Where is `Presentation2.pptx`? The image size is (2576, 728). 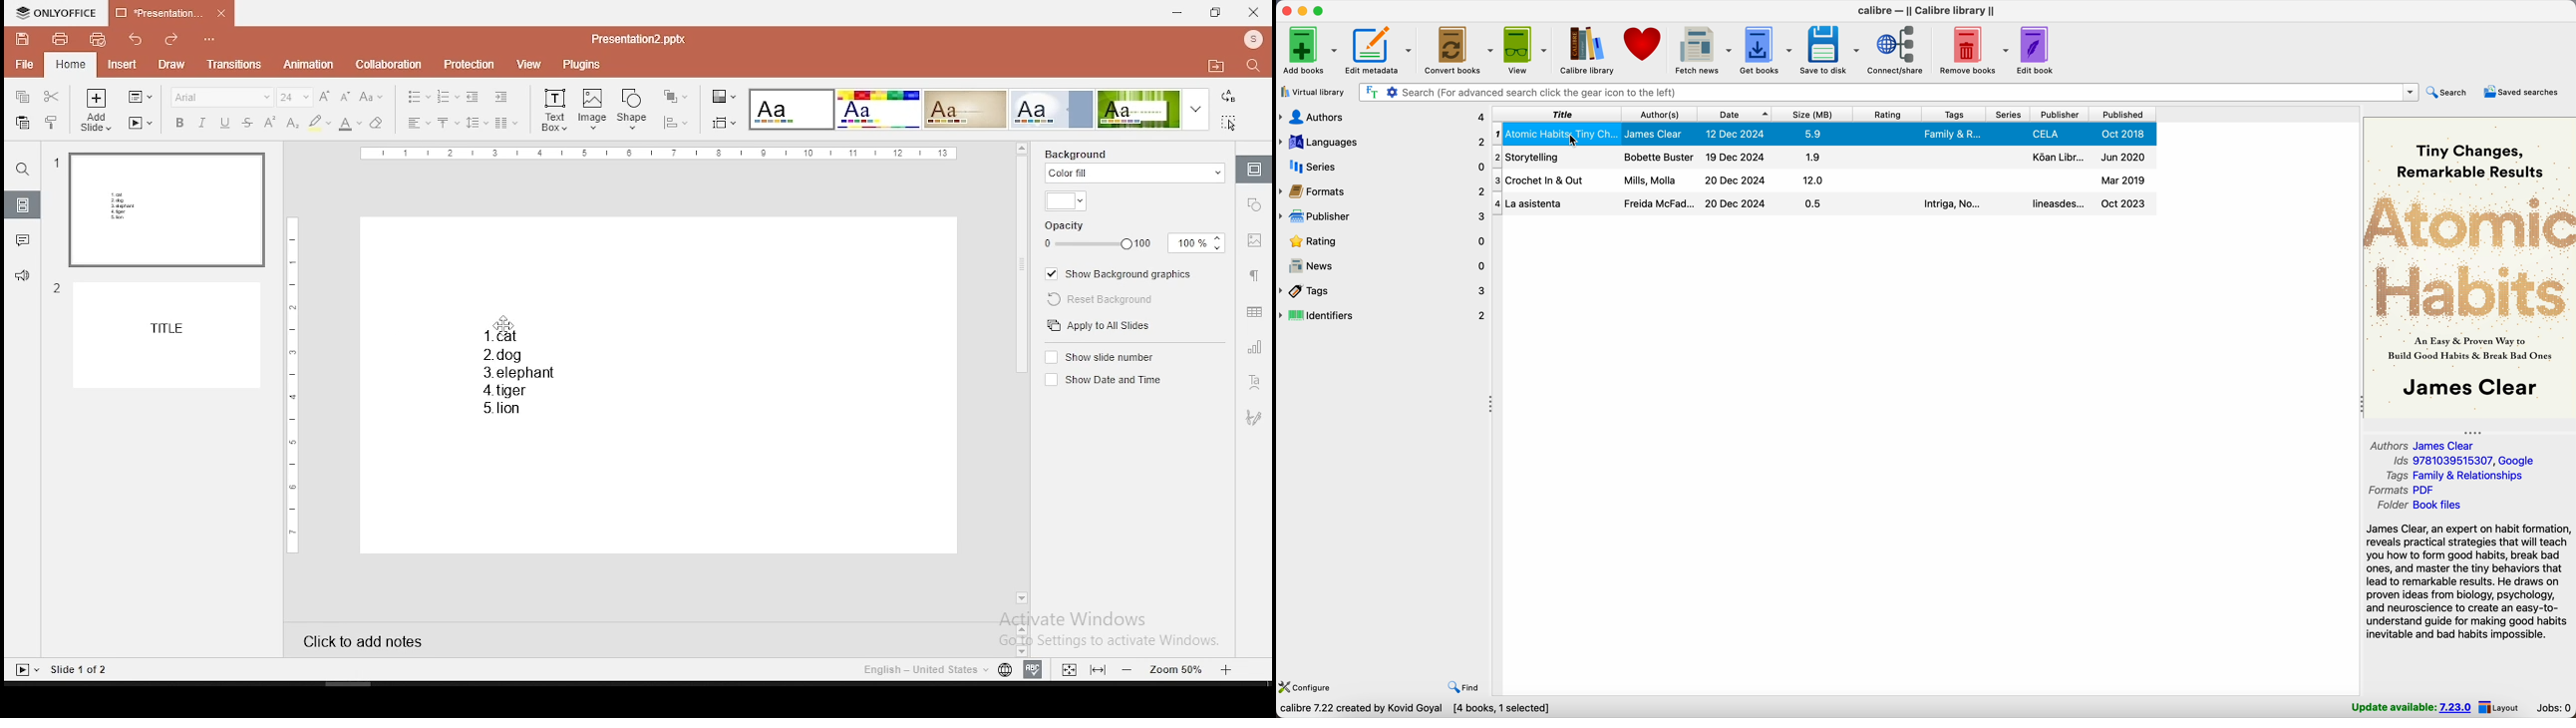
Presentation2.pptx is located at coordinates (645, 39).